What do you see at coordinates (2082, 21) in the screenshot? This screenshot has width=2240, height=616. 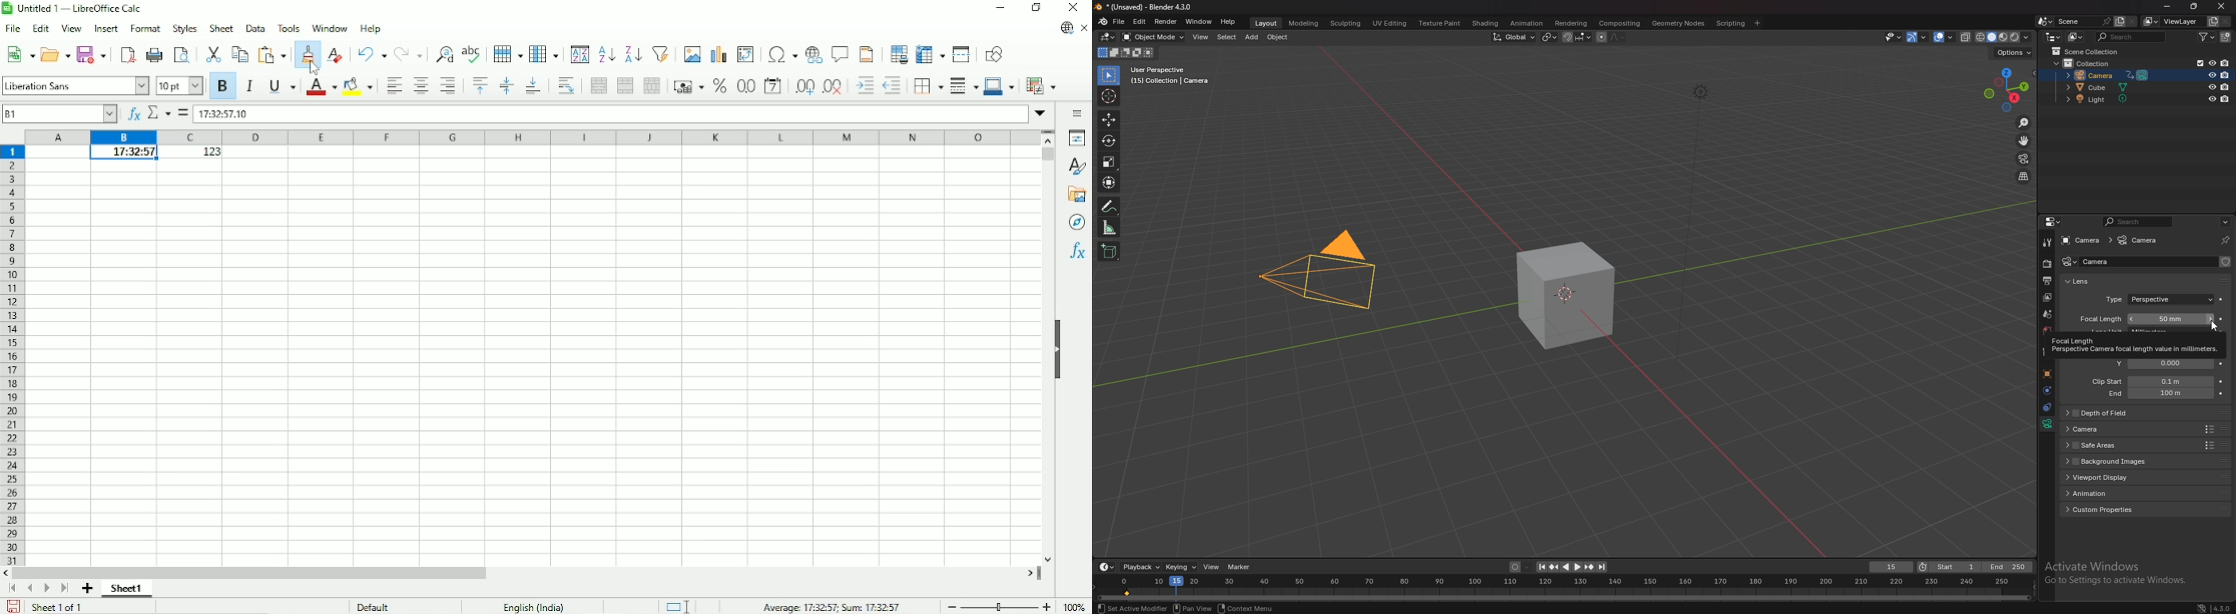 I see `scene` at bounding box center [2082, 21].